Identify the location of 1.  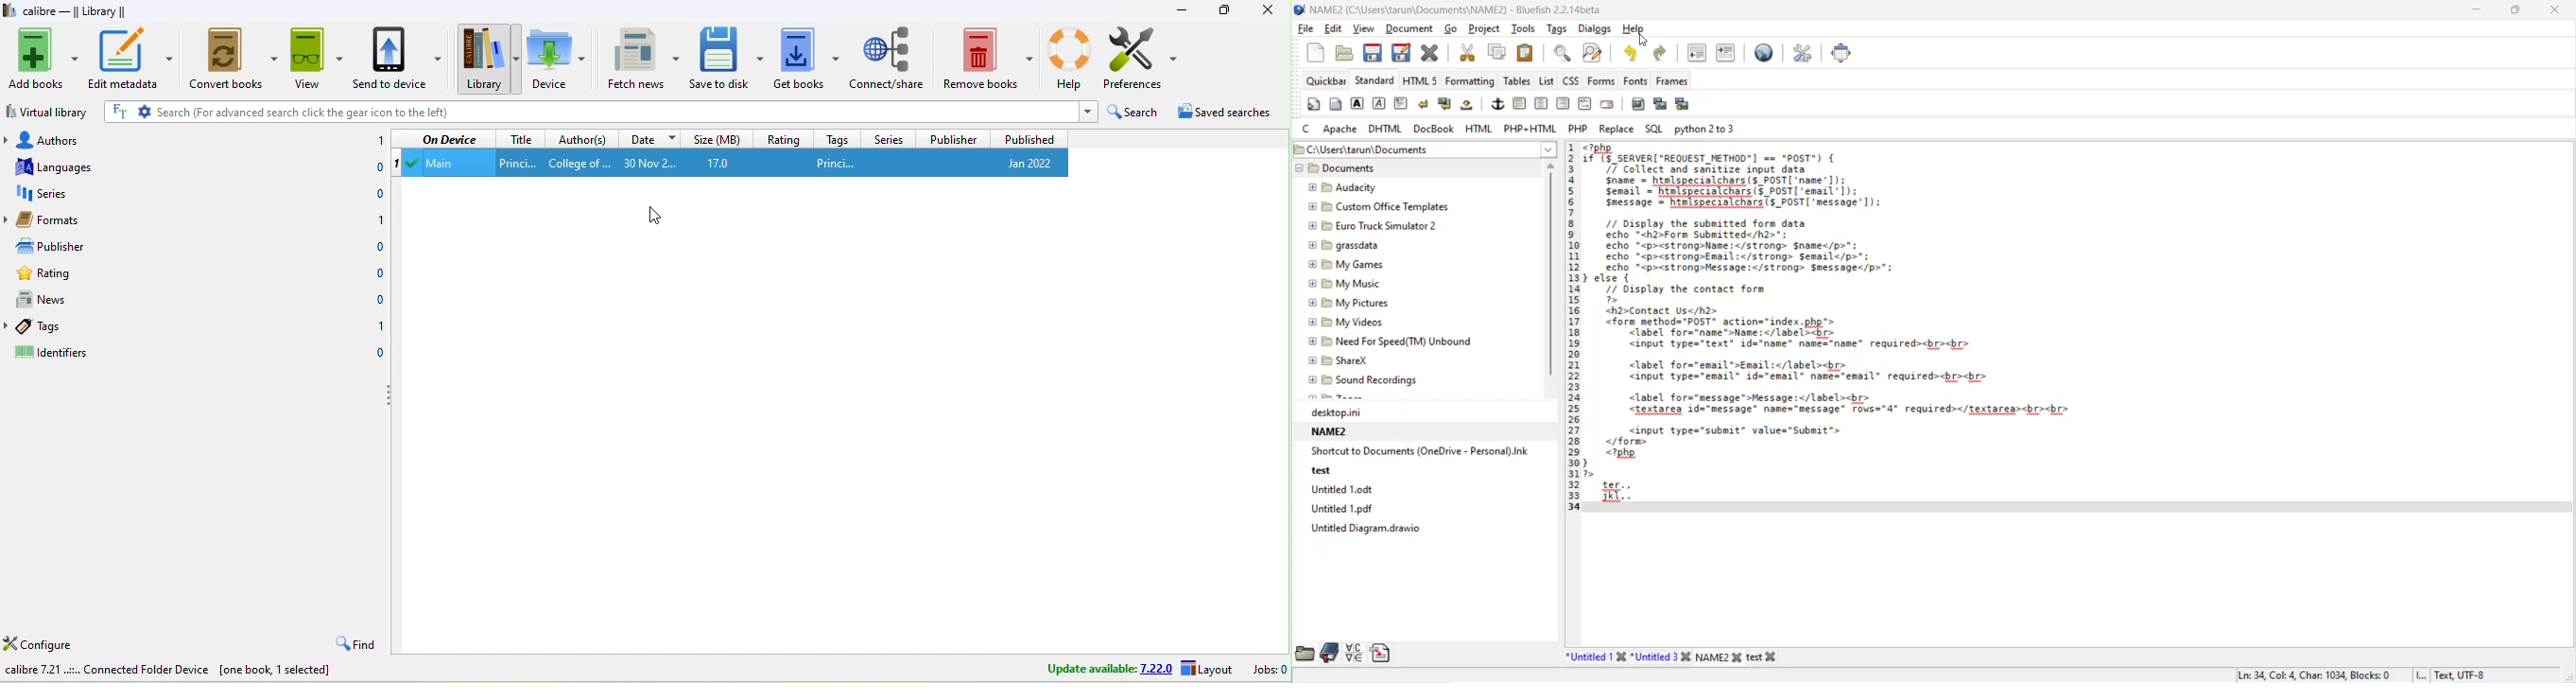
(376, 219).